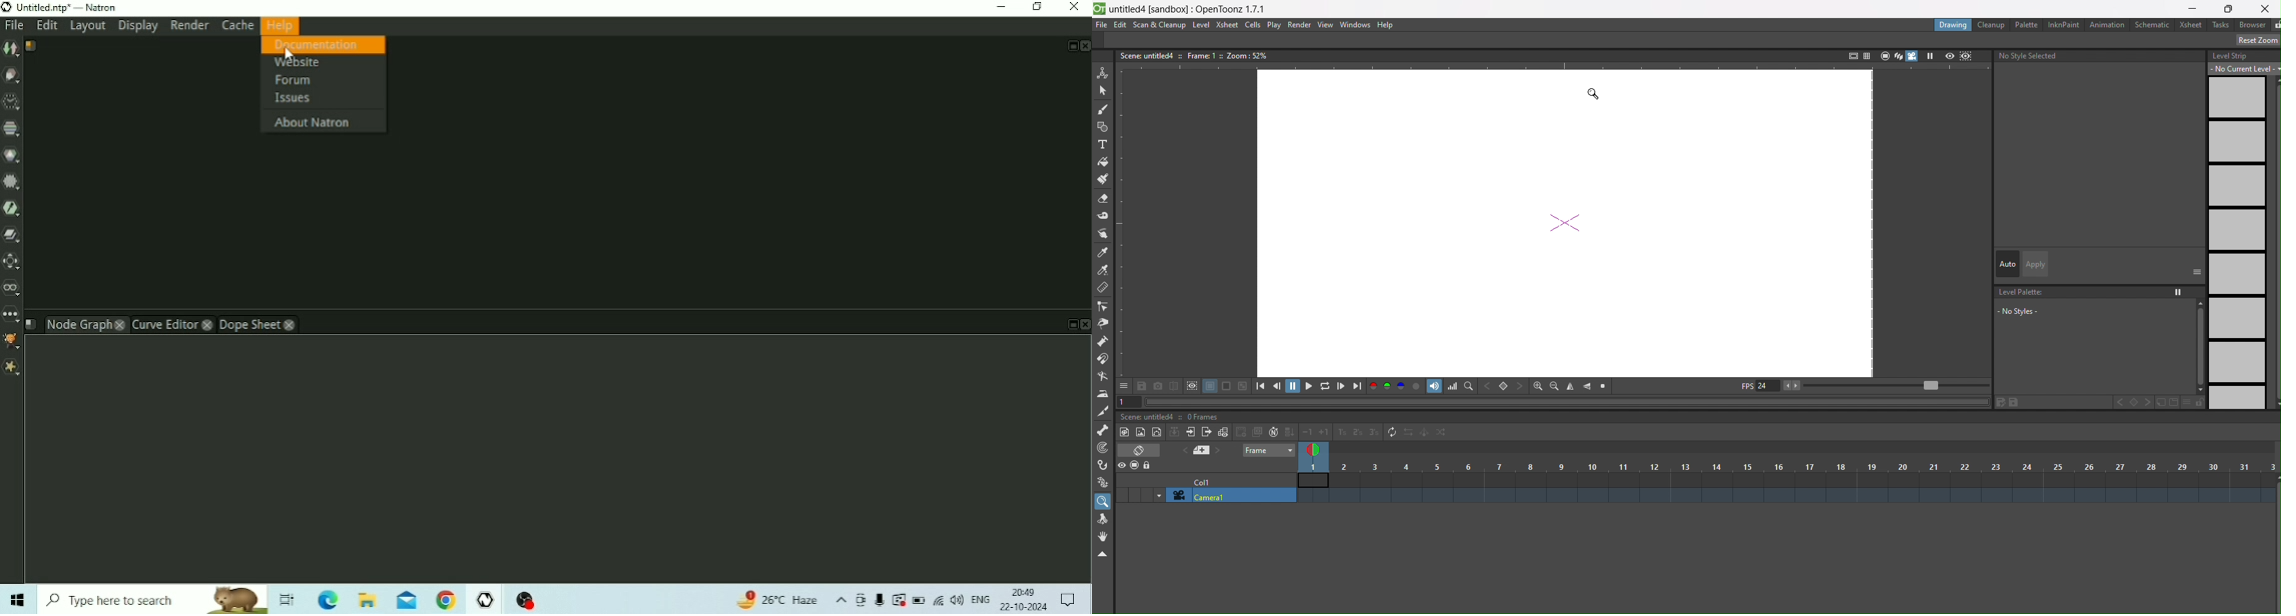  What do you see at coordinates (1434, 387) in the screenshot?
I see `audio` at bounding box center [1434, 387].